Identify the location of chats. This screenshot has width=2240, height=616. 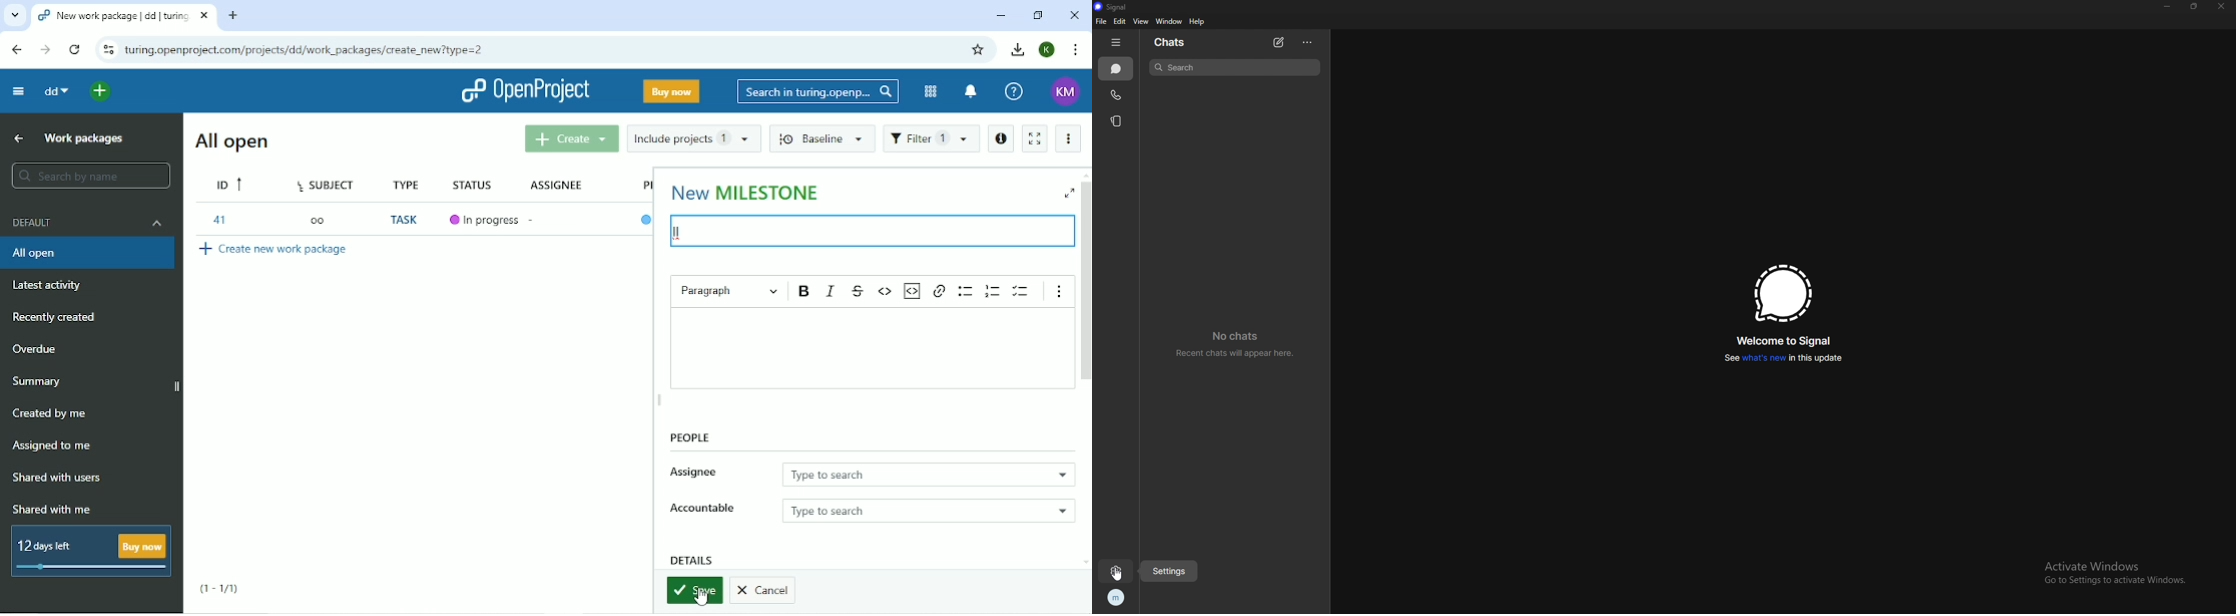
(1172, 42).